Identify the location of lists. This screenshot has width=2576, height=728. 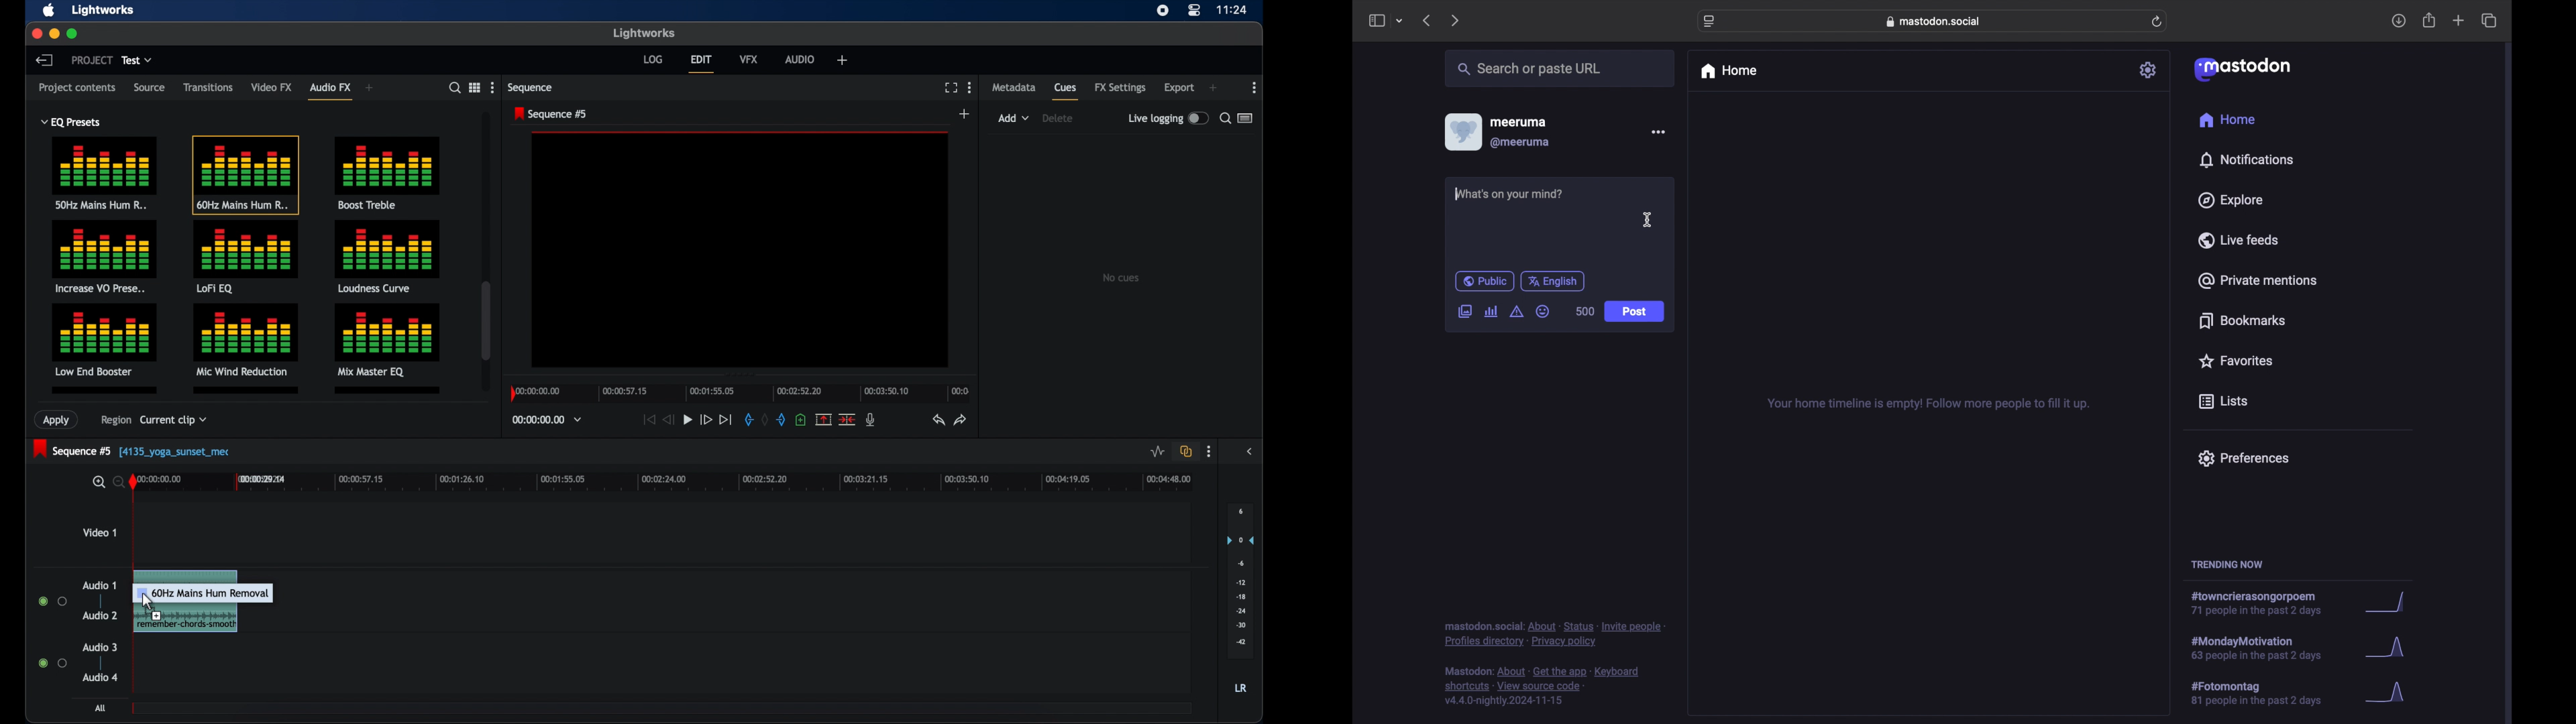
(2223, 402).